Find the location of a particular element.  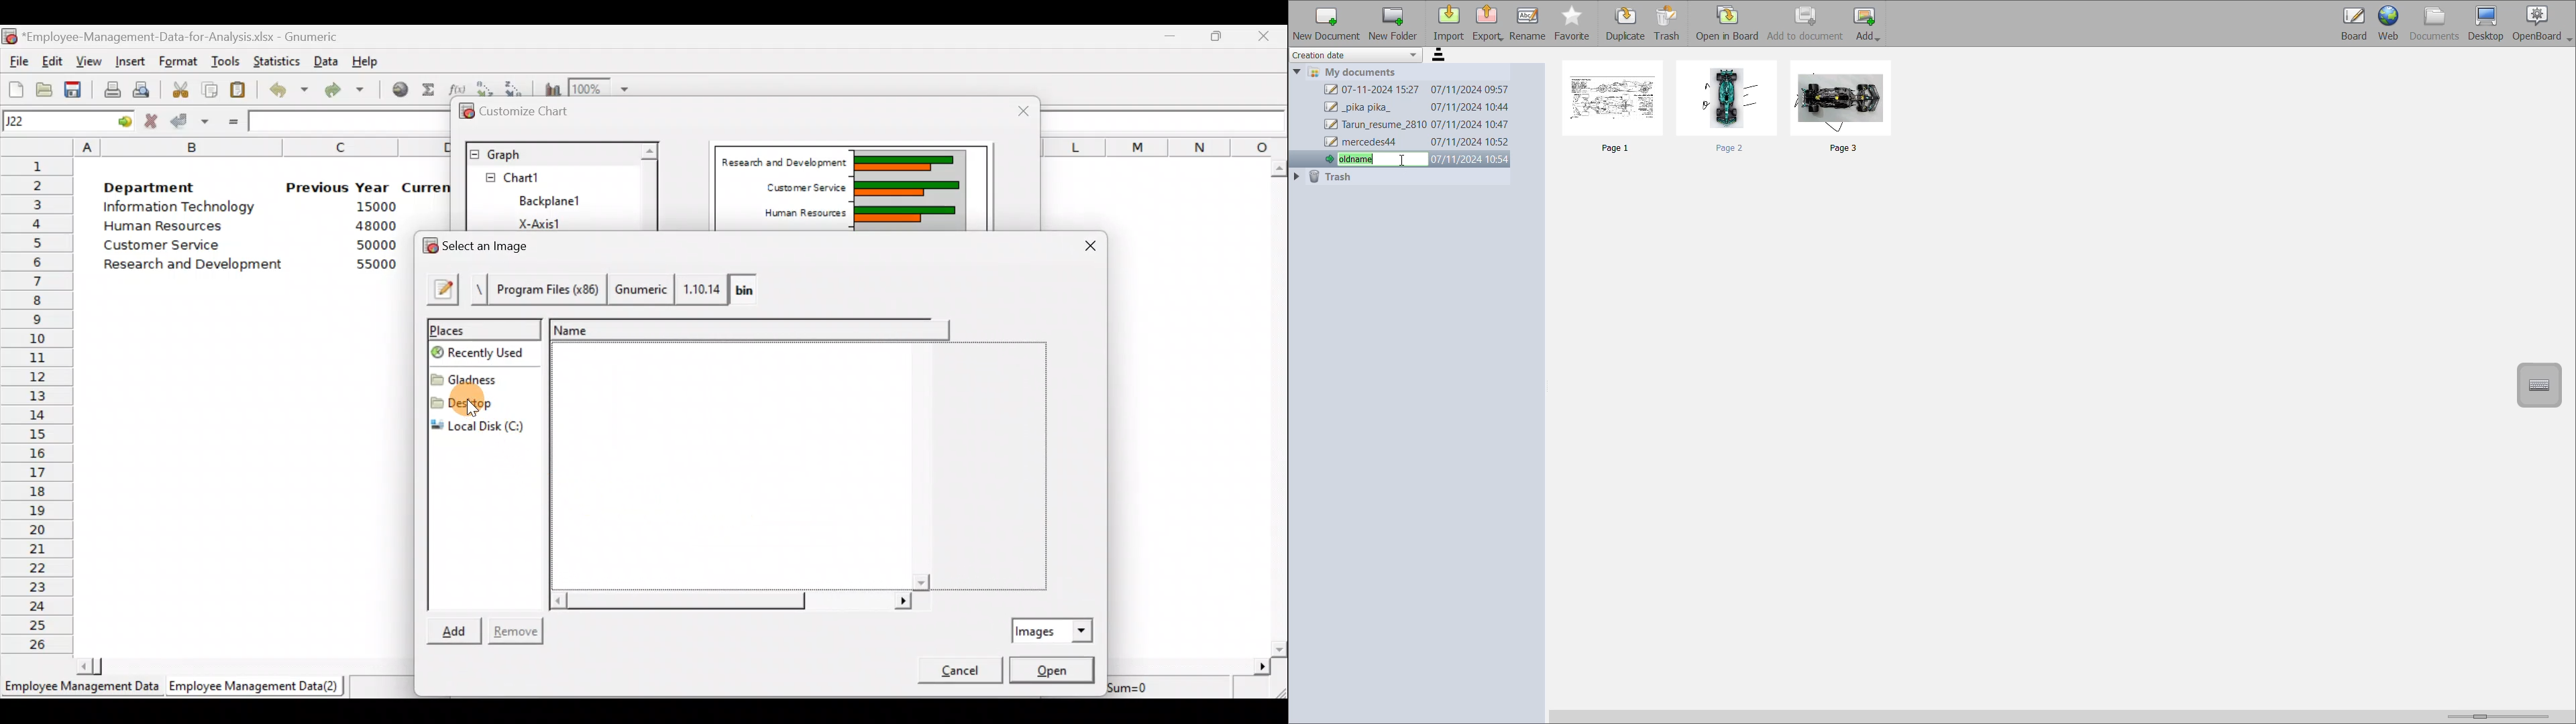

openboard is located at coordinates (2542, 23).